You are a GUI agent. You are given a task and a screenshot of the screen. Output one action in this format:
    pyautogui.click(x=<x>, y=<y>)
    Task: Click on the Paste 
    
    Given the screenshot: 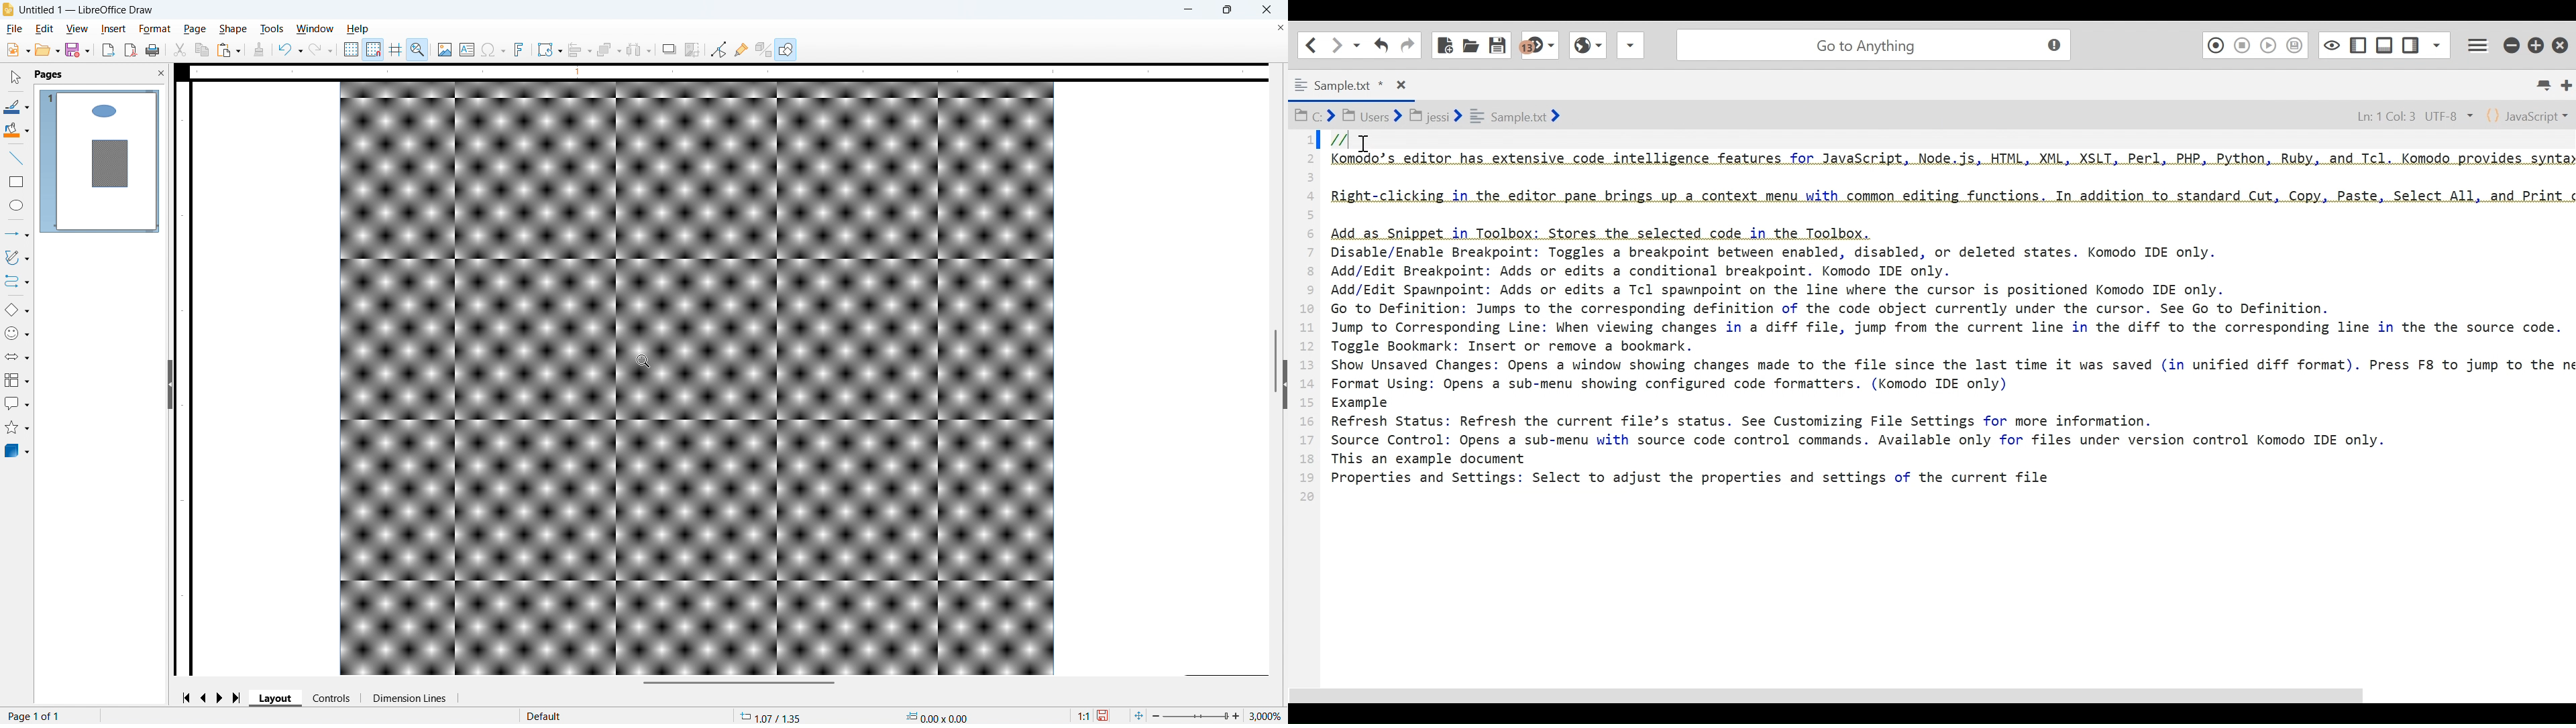 What is the action you would take?
    pyautogui.click(x=229, y=50)
    